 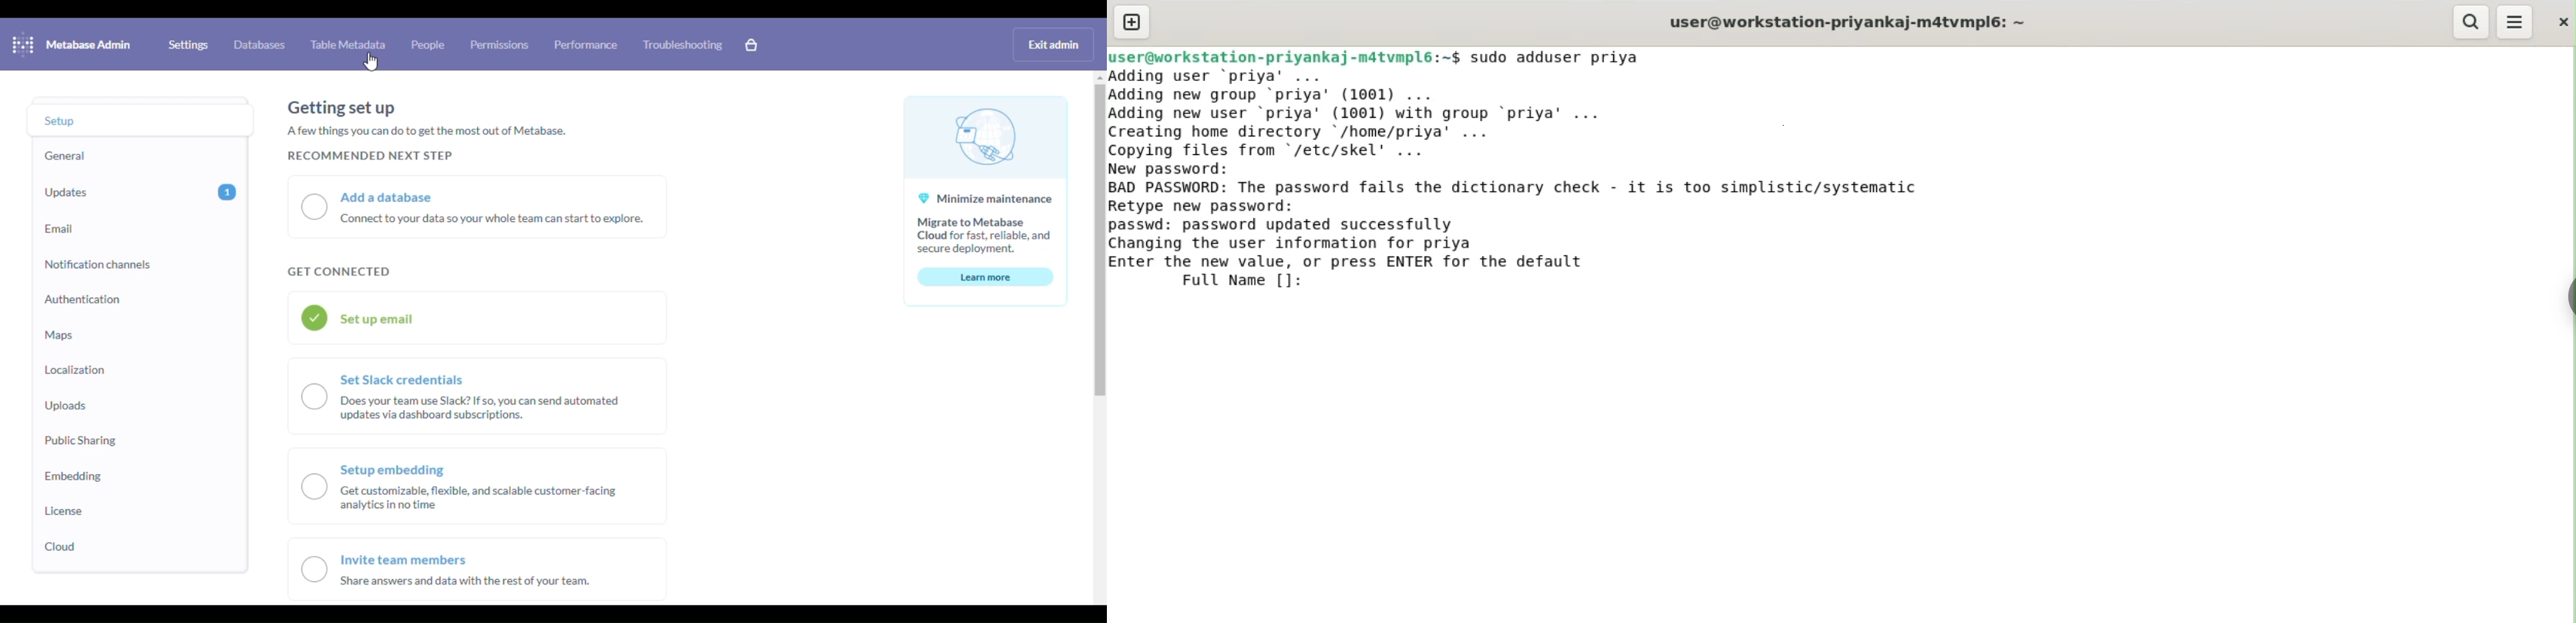 What do you see at coordinates (65, 511) in the screenshot?
I see `license` at bounding box center [65, 511].